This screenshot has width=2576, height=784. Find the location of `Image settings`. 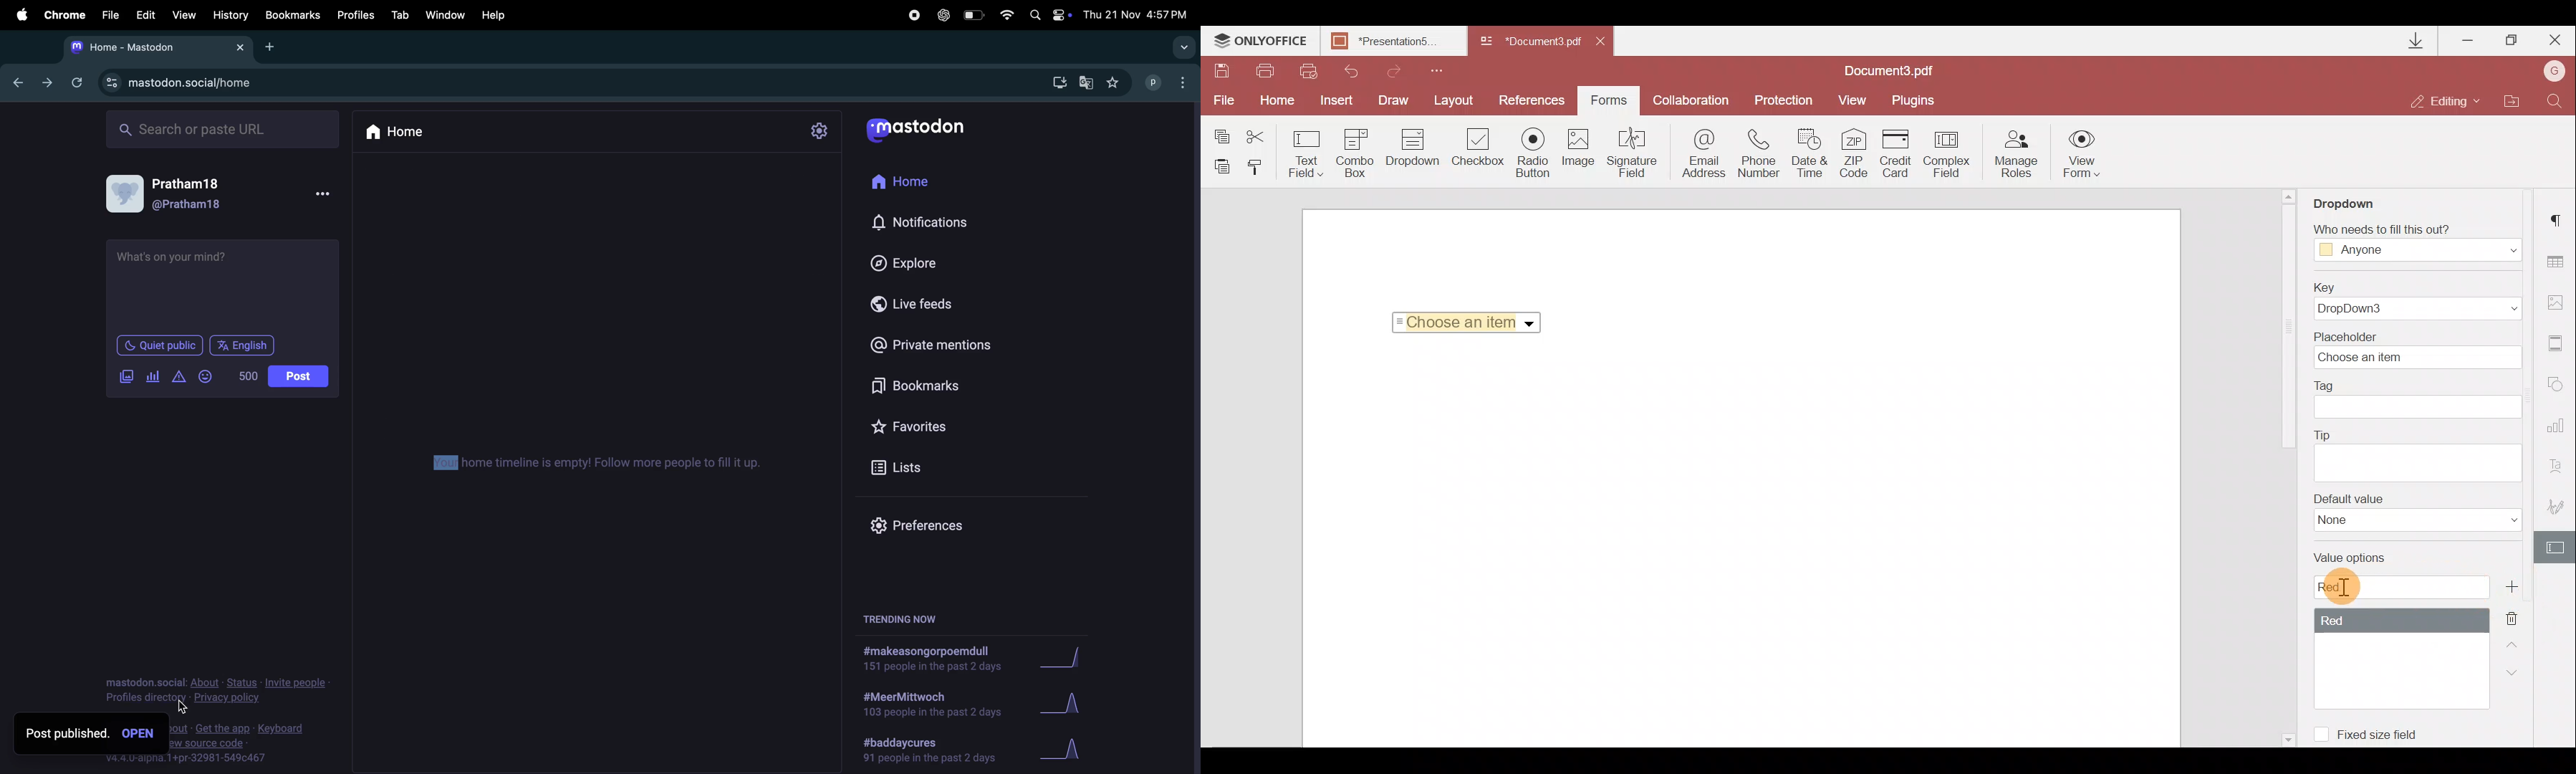

Image settings is located at coordinates (2560, 302).